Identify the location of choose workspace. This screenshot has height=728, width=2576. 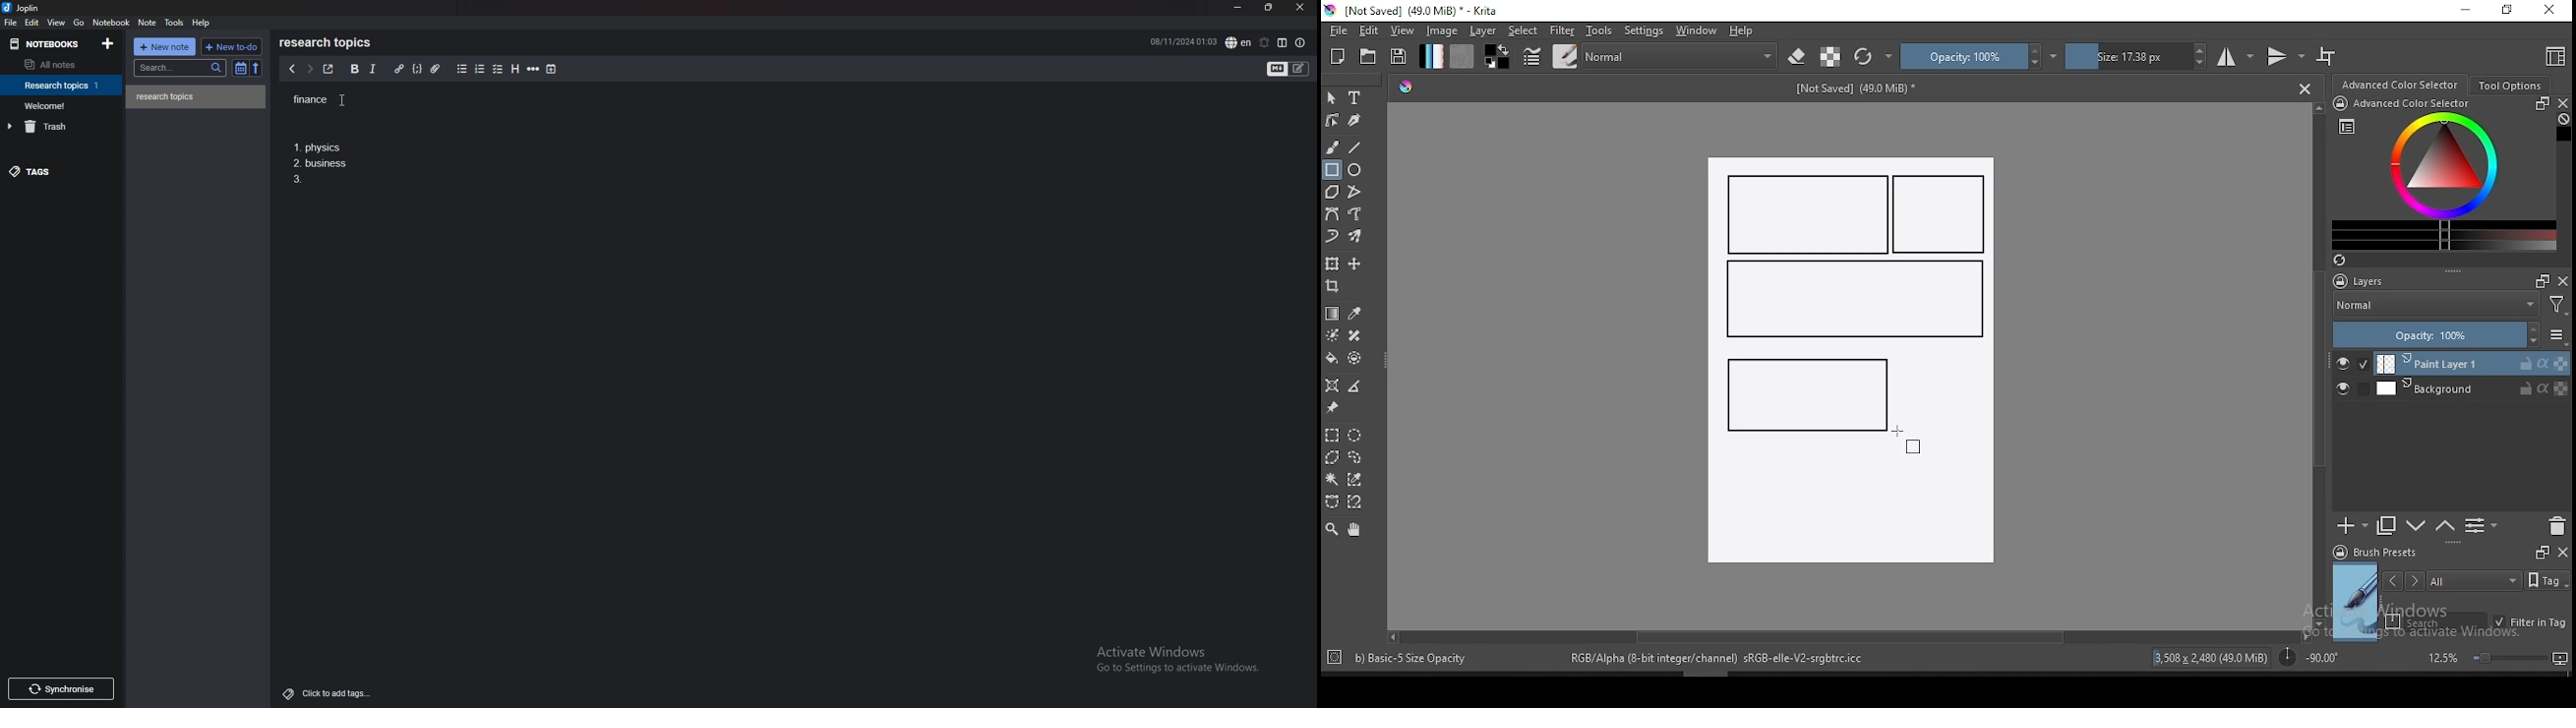
(2553, 56).